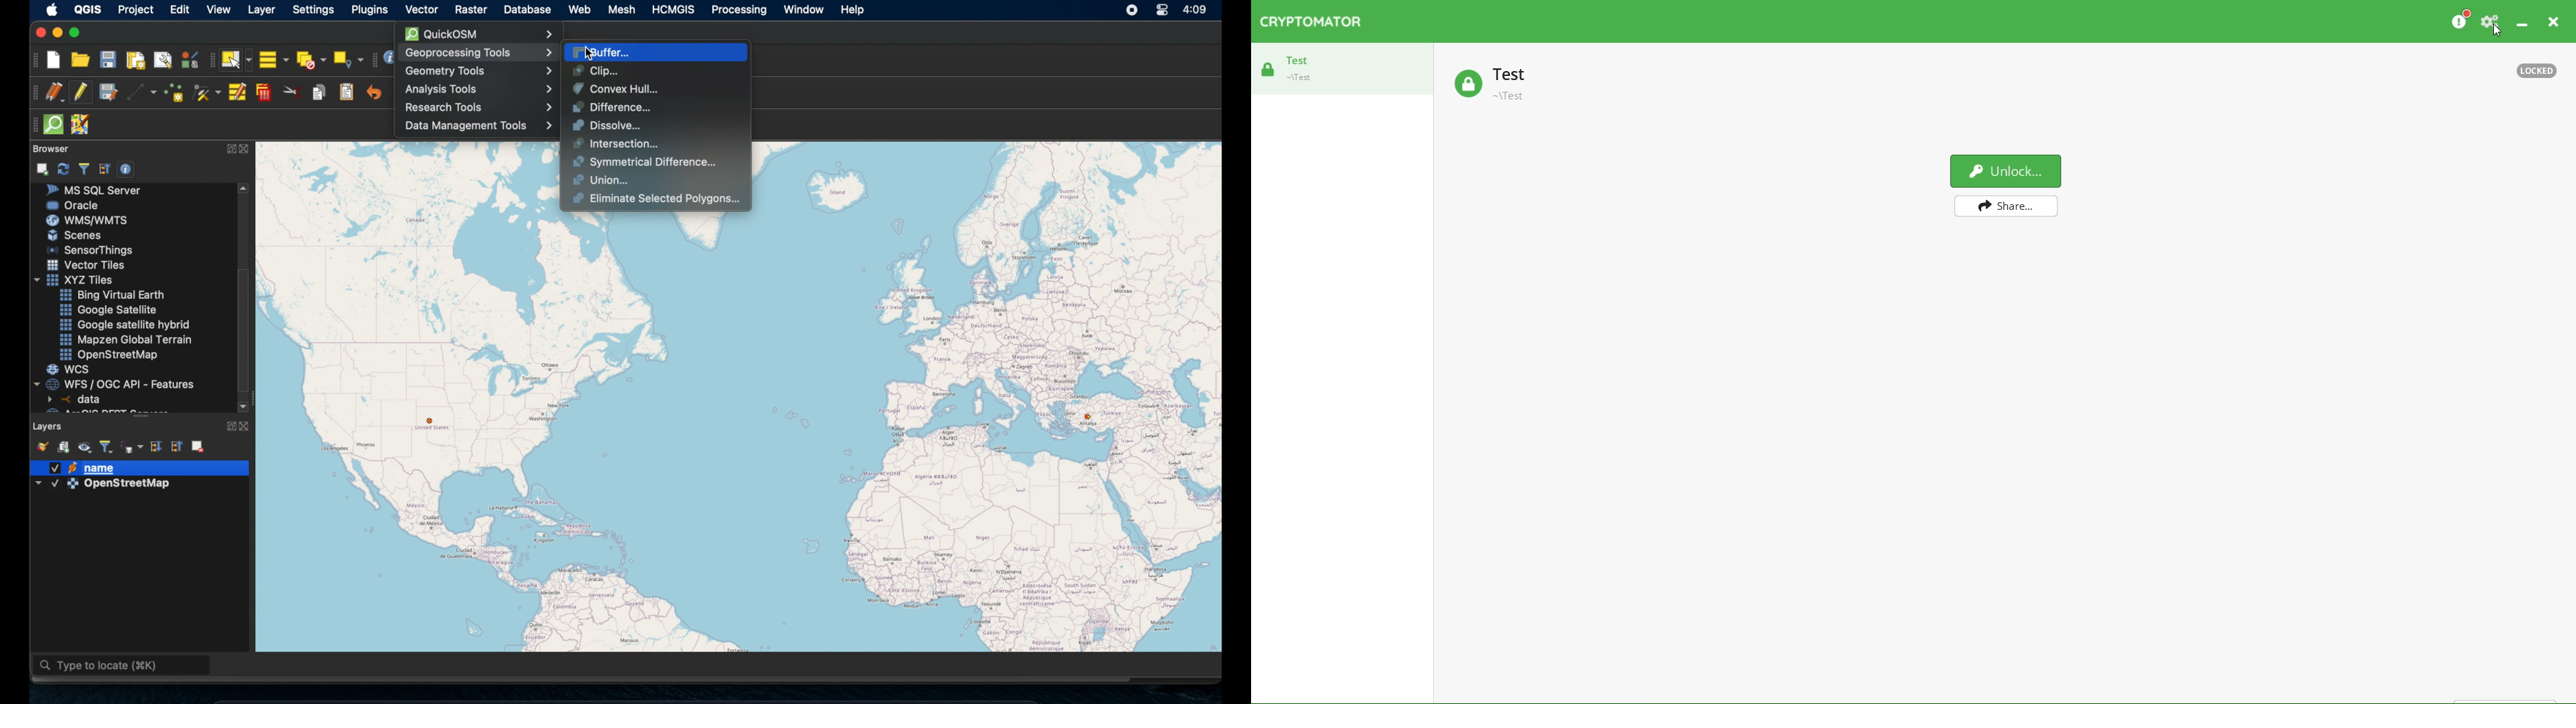 The image size is (2576, 728). Describe the element at coordinates (601, 180) in the screenshot. I see `Union...` at that location.